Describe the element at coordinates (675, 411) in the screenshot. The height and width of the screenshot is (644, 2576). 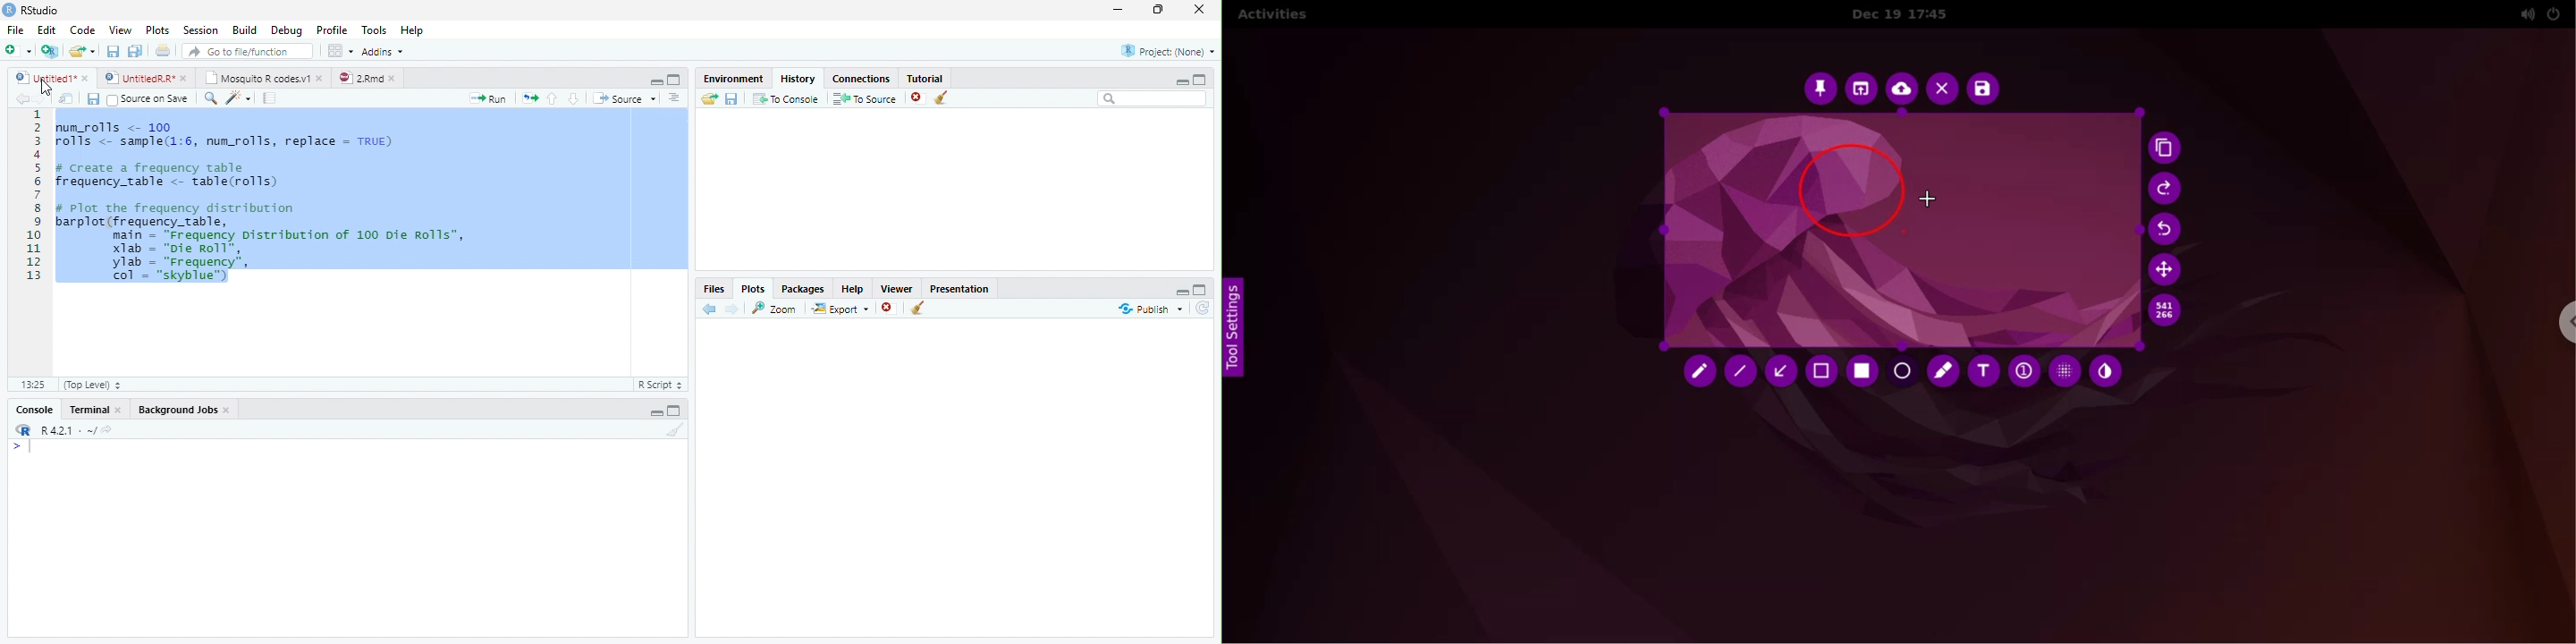
I see `Expand Height` at that location.